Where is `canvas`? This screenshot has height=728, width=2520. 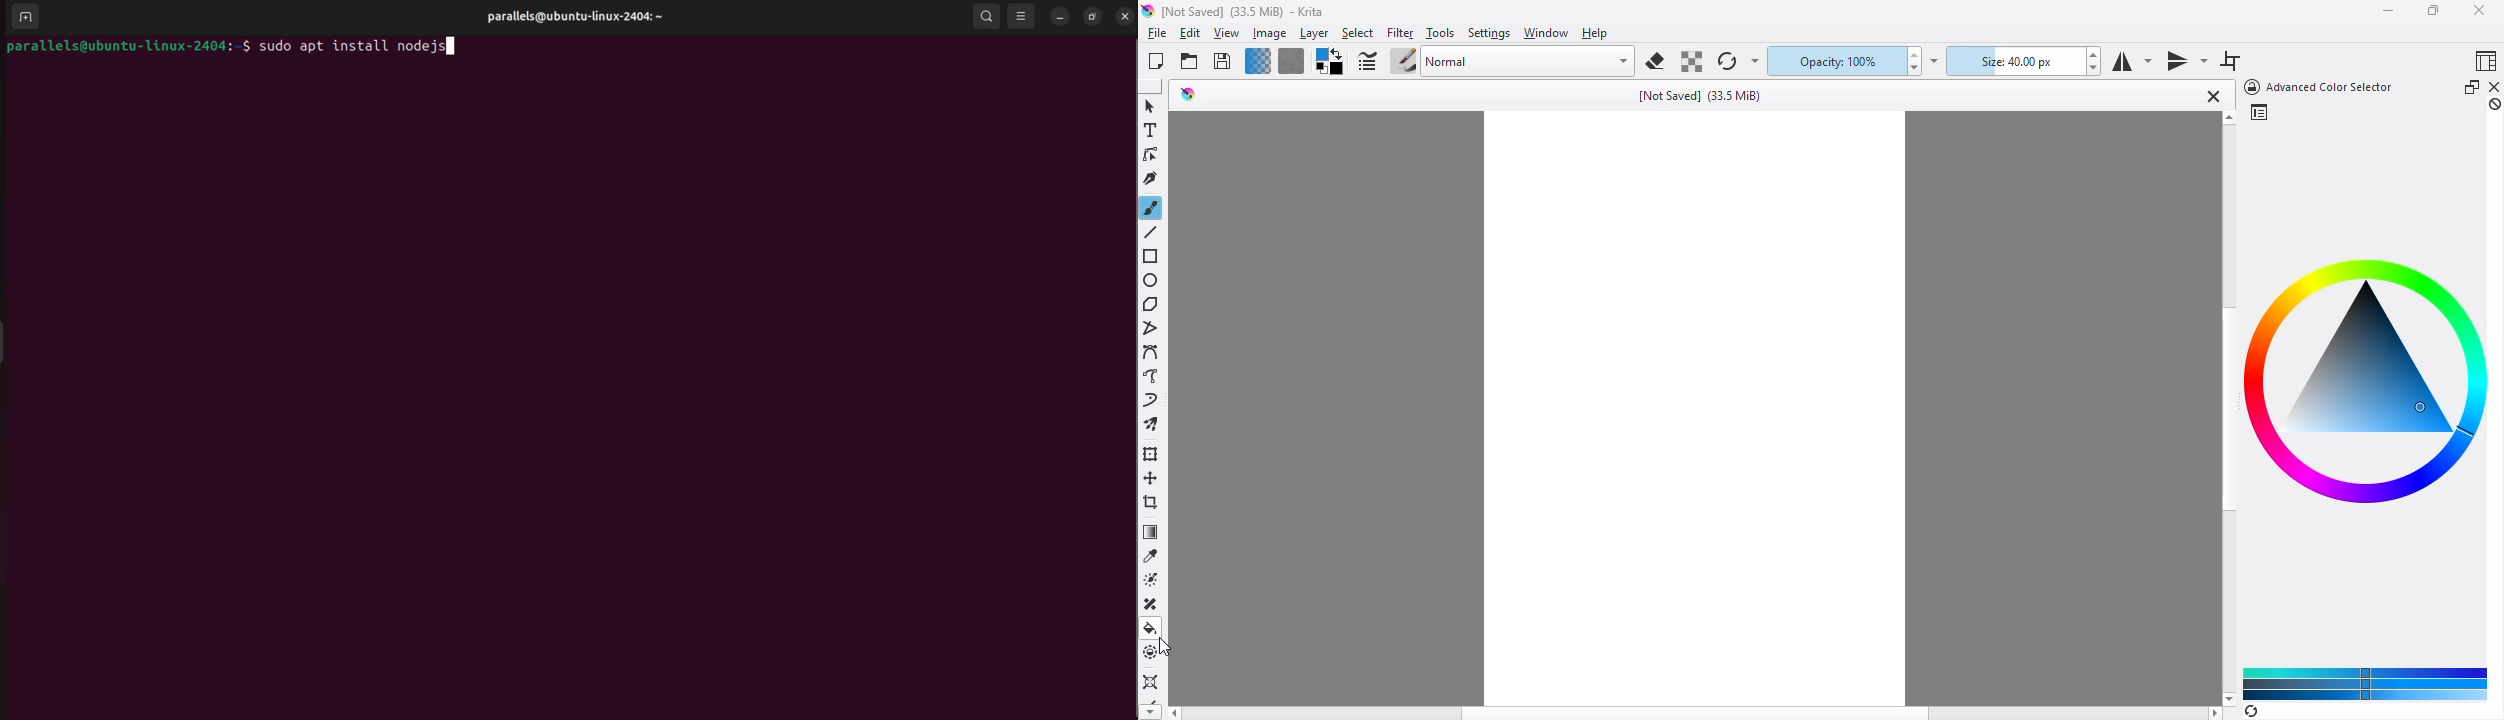
canvas is located at coordinates (1695, 408).